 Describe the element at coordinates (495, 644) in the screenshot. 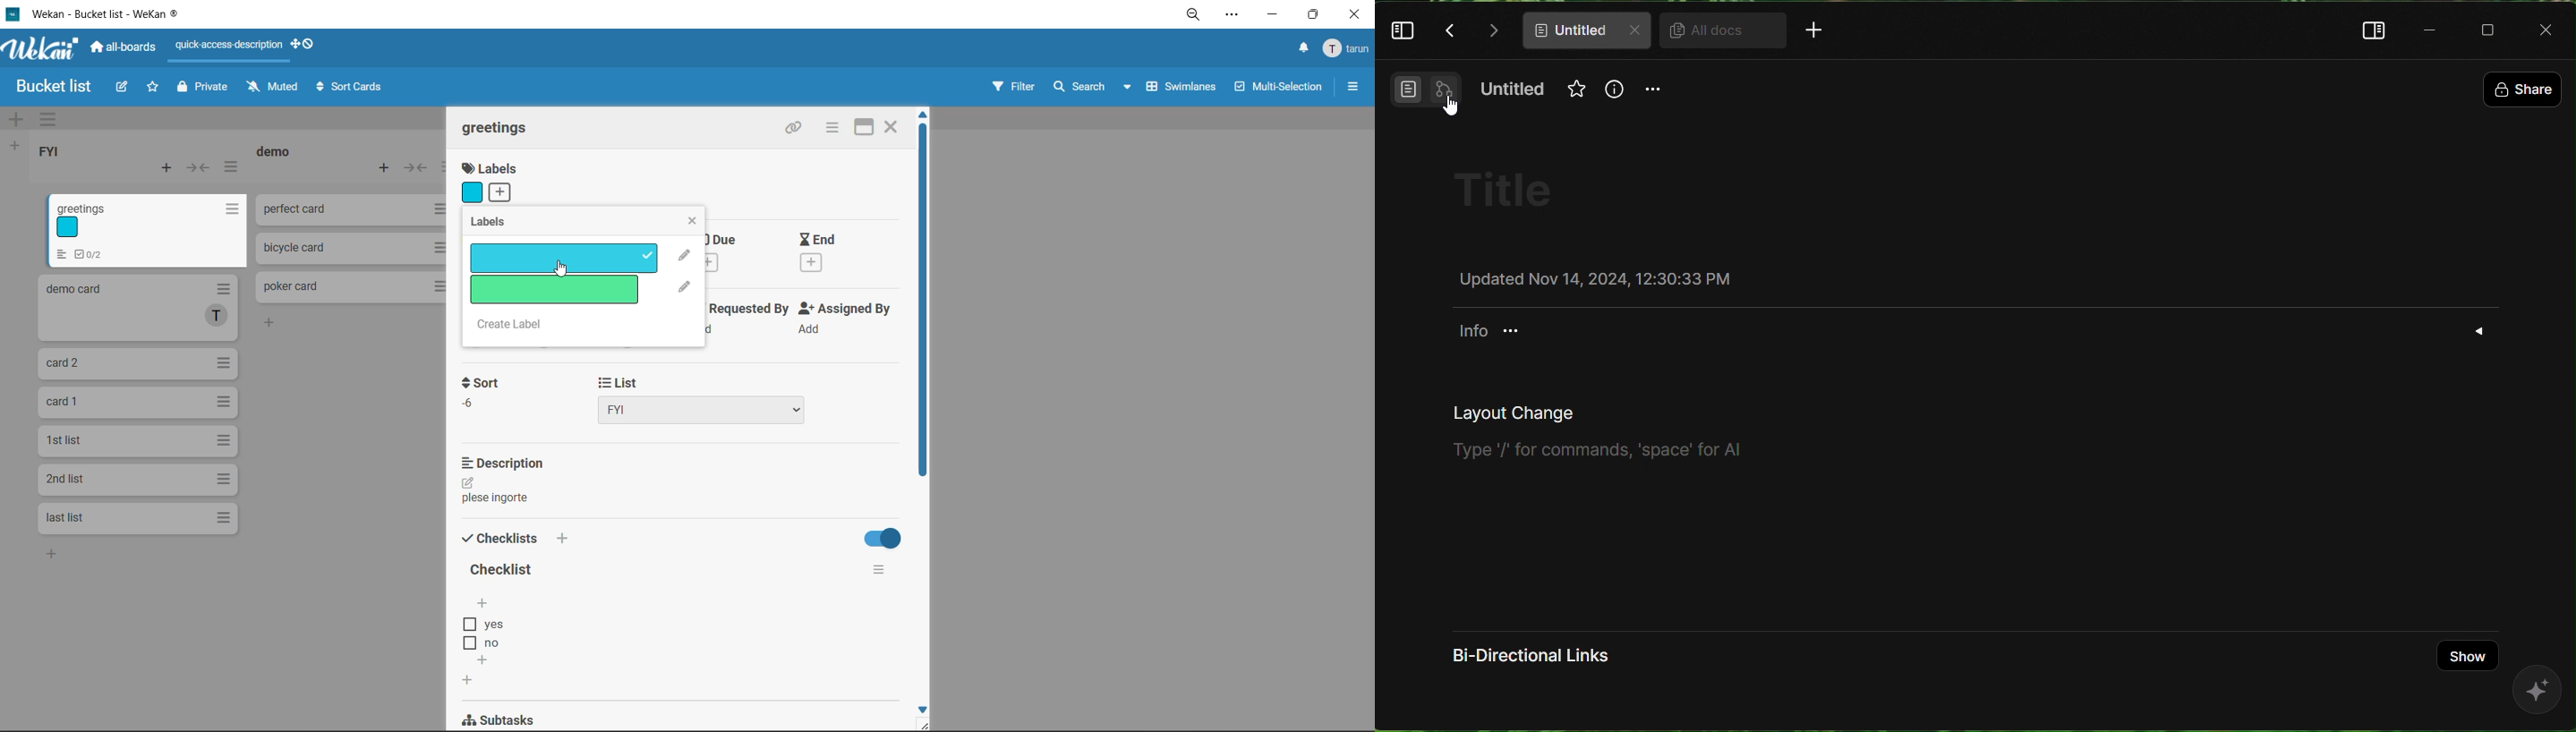

I see `checklist option` at that location.